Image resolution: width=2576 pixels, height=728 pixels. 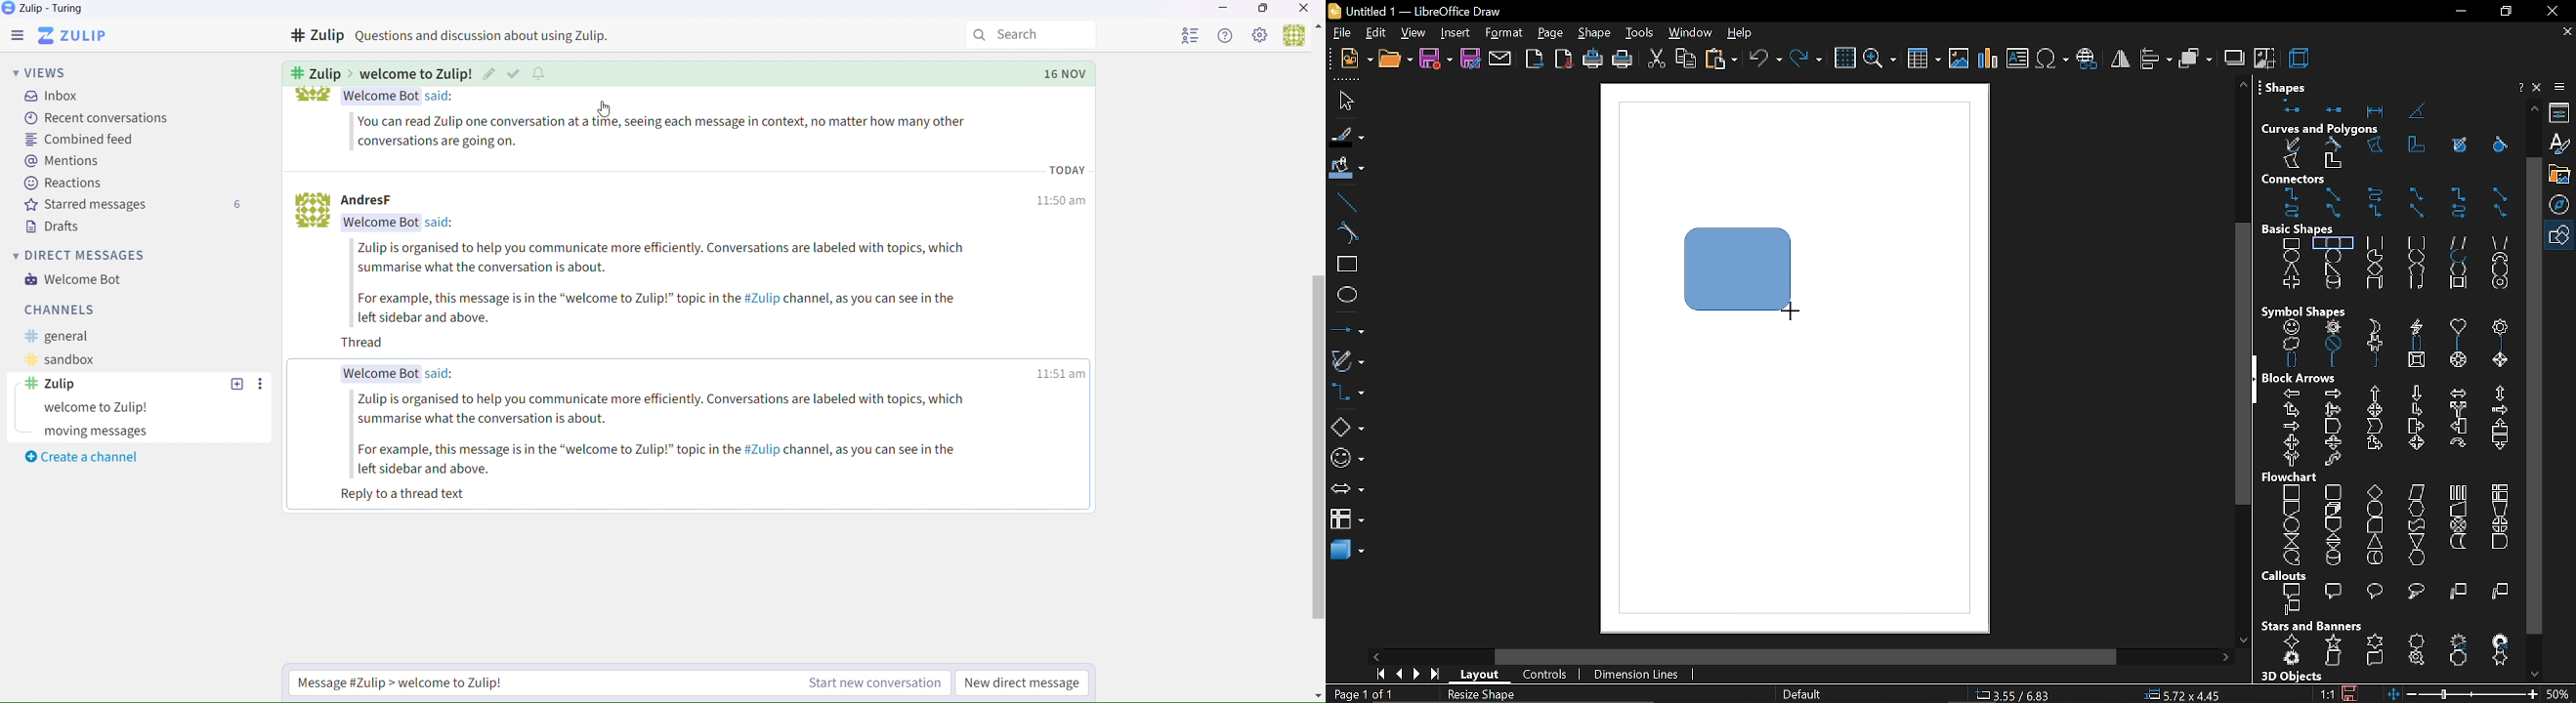 What do you see at coordinates (2017, 60) in the screenshot?
I see `insert text` at bounding box center [2017, 60].